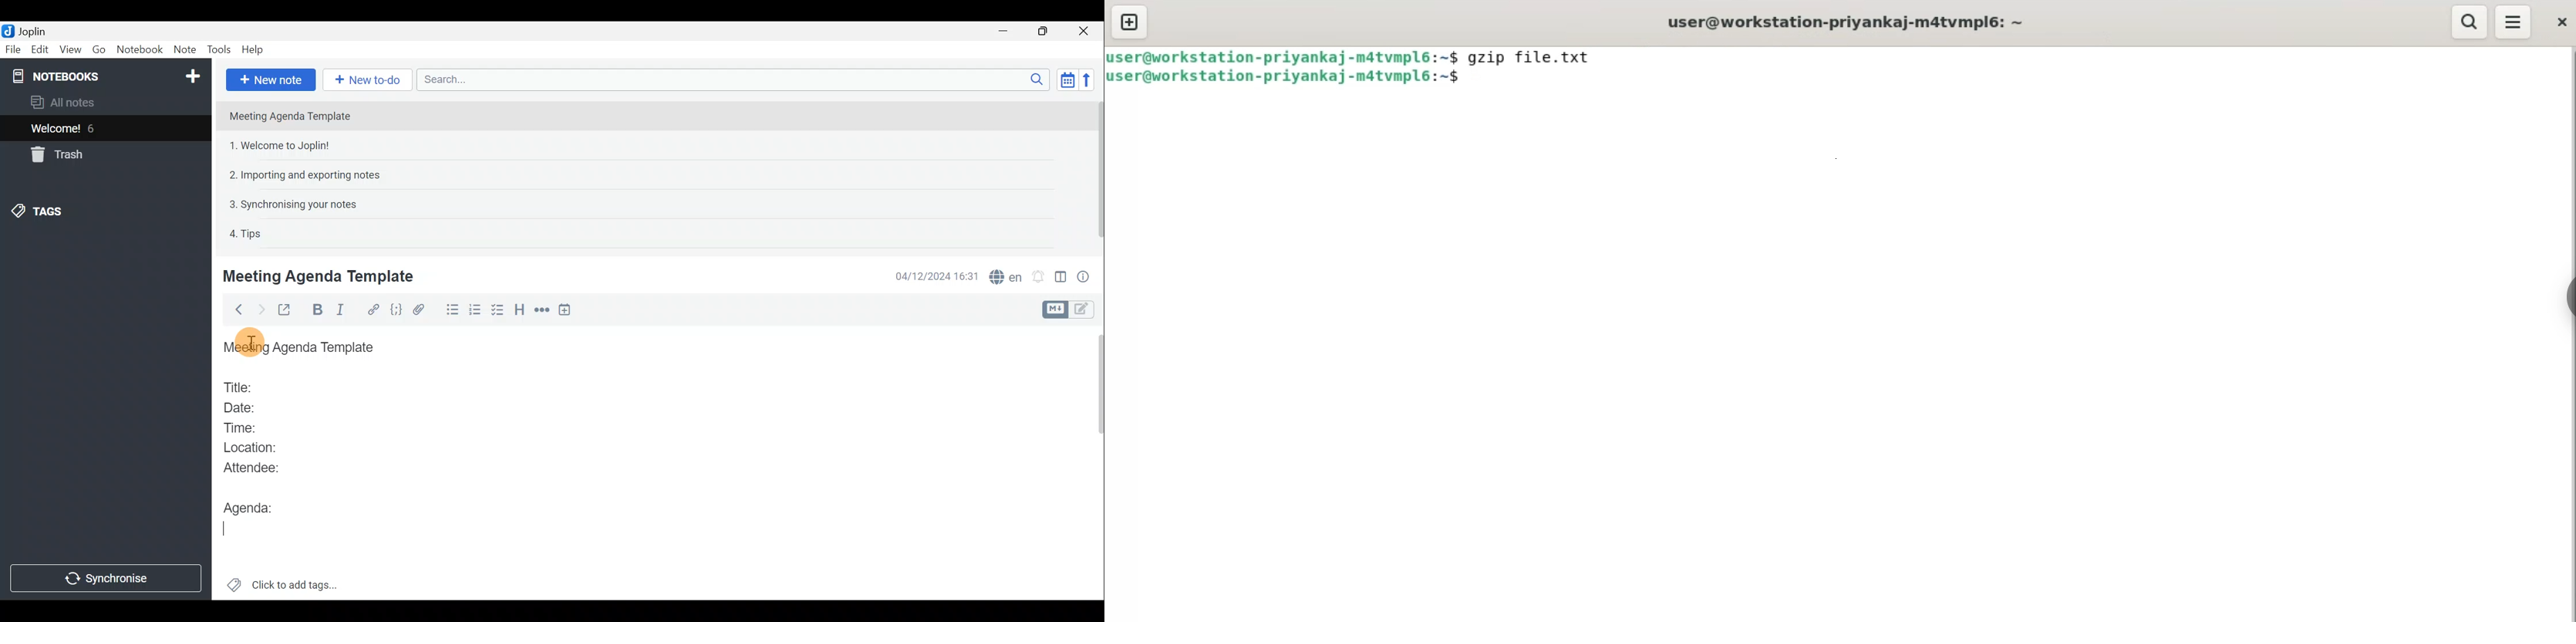 The height and width of the screenshot is (644, 2576). Describe the element at coordinates (254, 448) in the screenshot. I see `Location:` at that location.